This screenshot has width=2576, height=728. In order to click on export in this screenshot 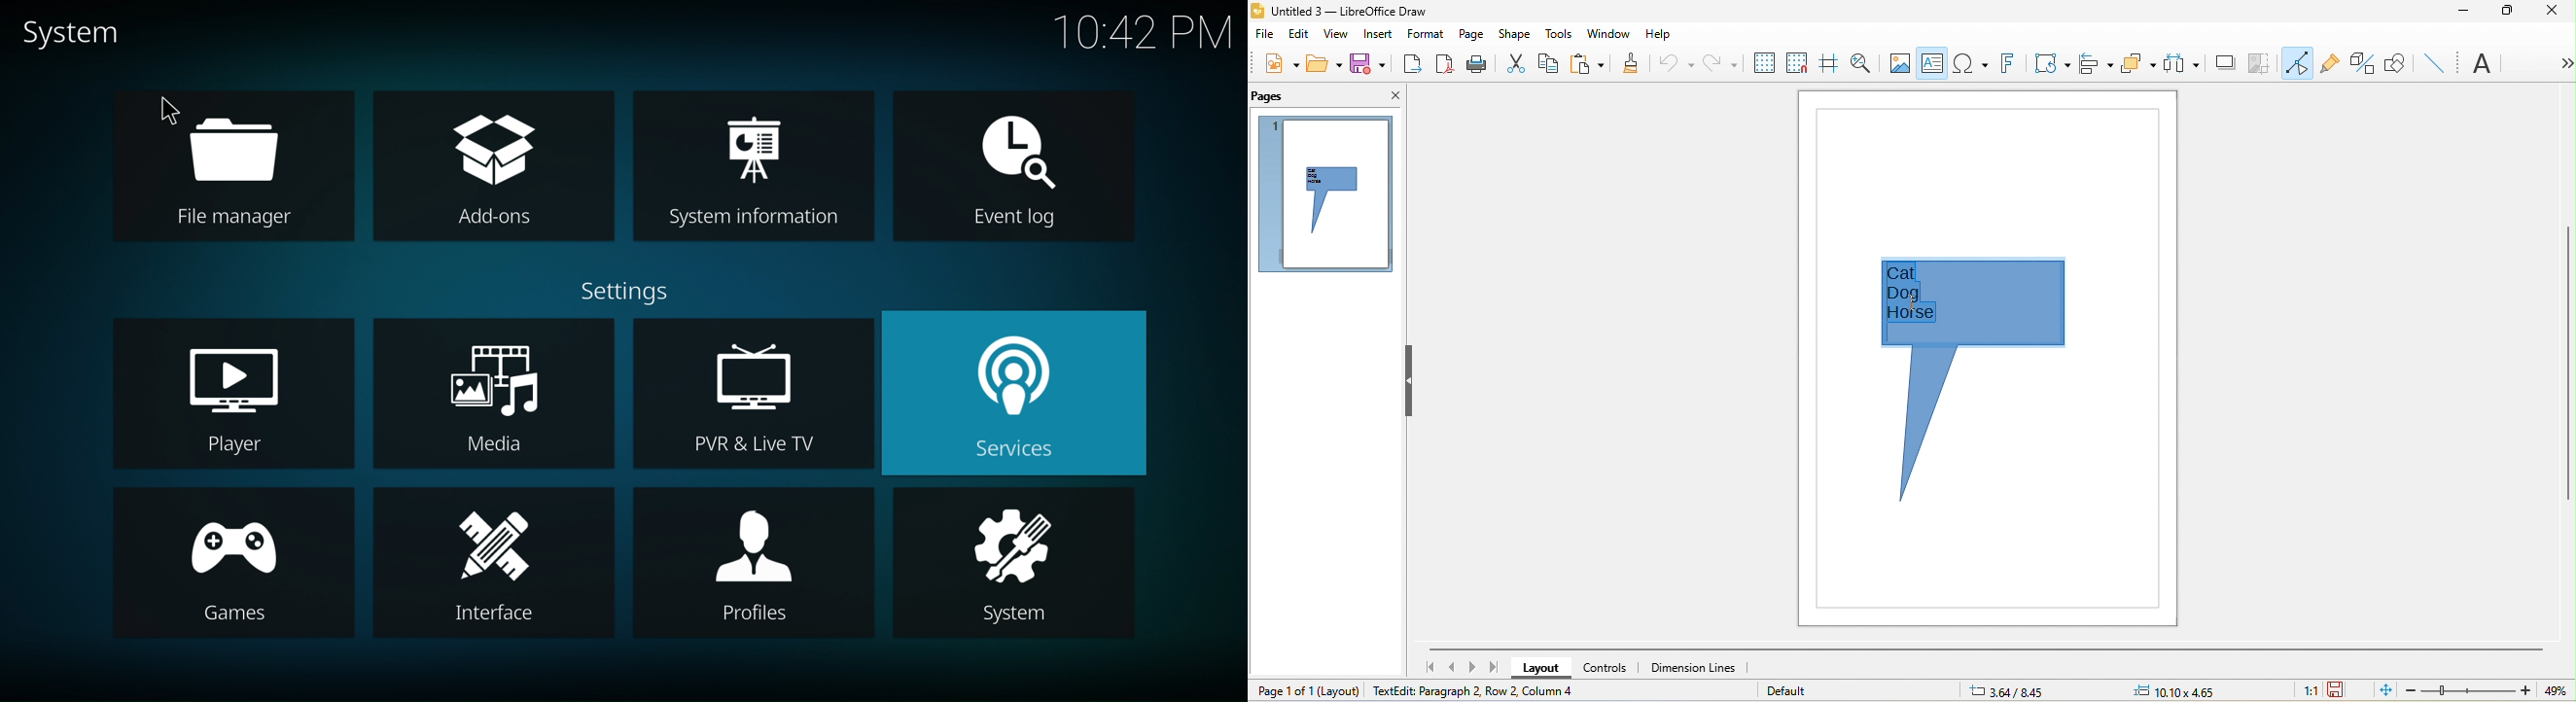, I will do `click(1413, 64)`.